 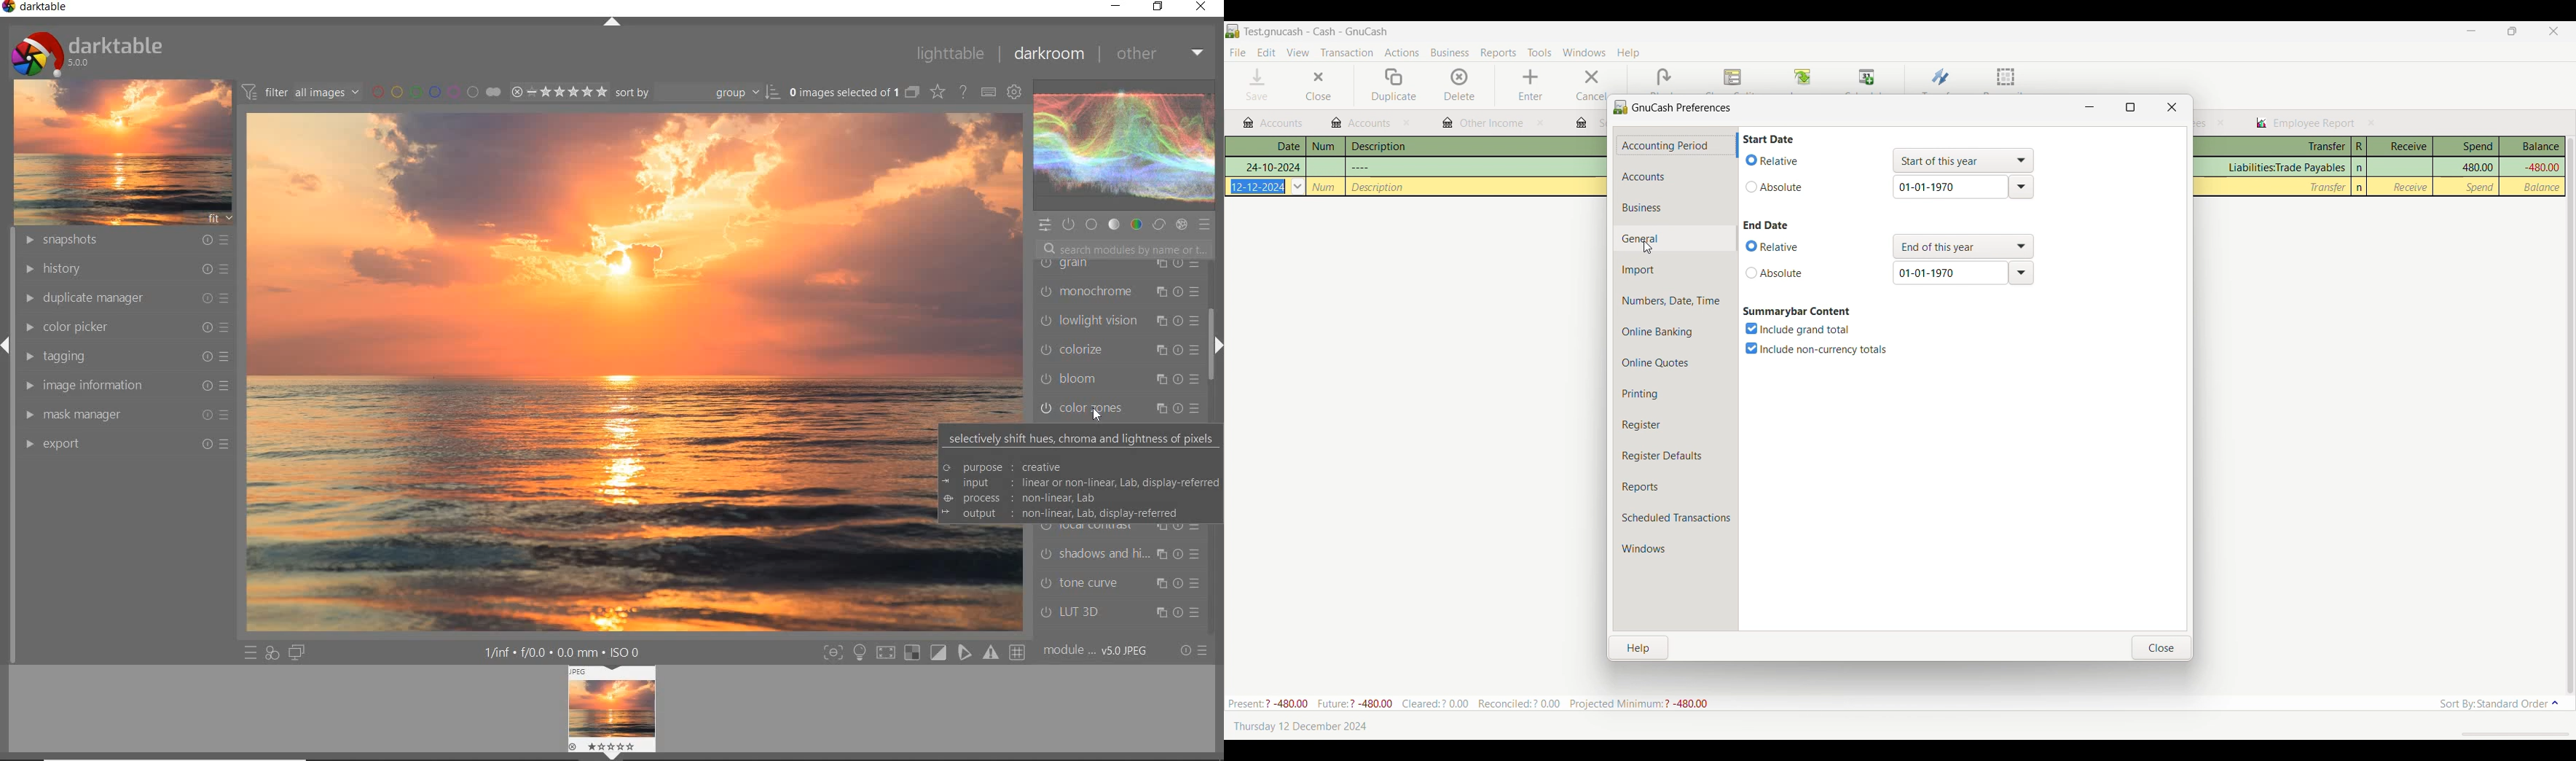 I want to click on EXPAND/COLLAPSE, so click(x=612, y=23).